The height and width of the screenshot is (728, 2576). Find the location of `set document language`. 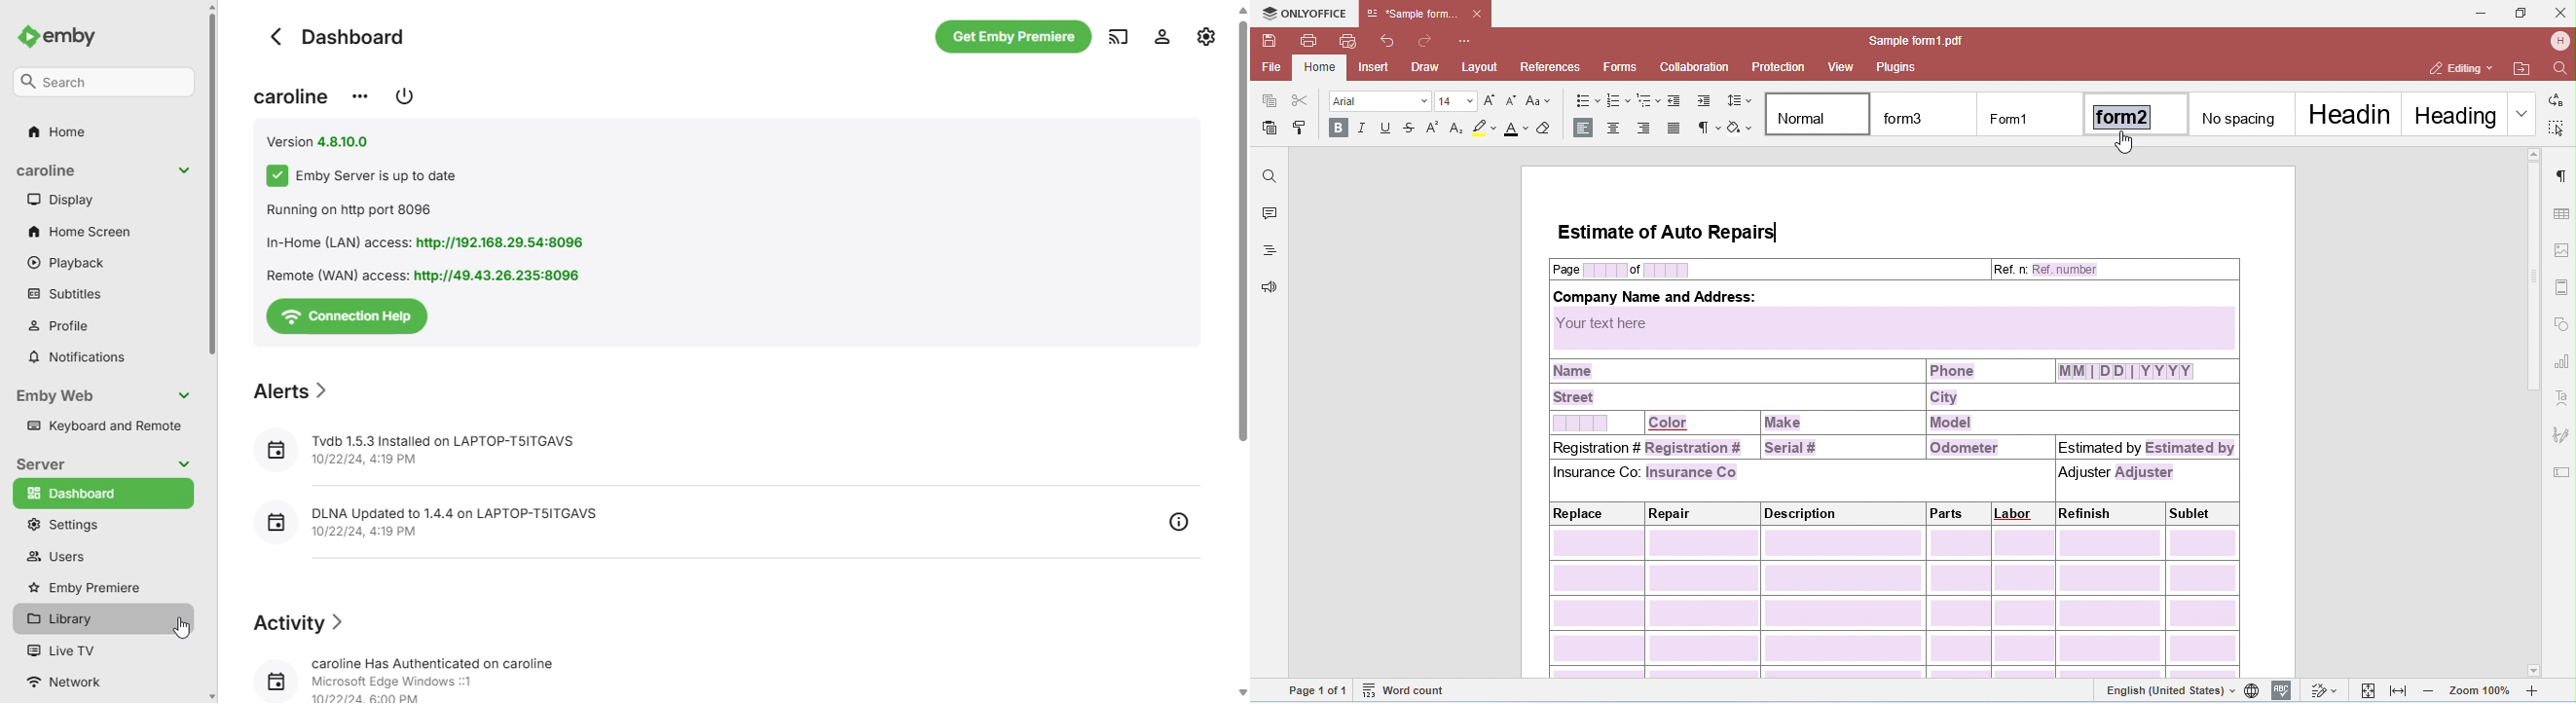

set document language is located at coordinates (2254, 690).